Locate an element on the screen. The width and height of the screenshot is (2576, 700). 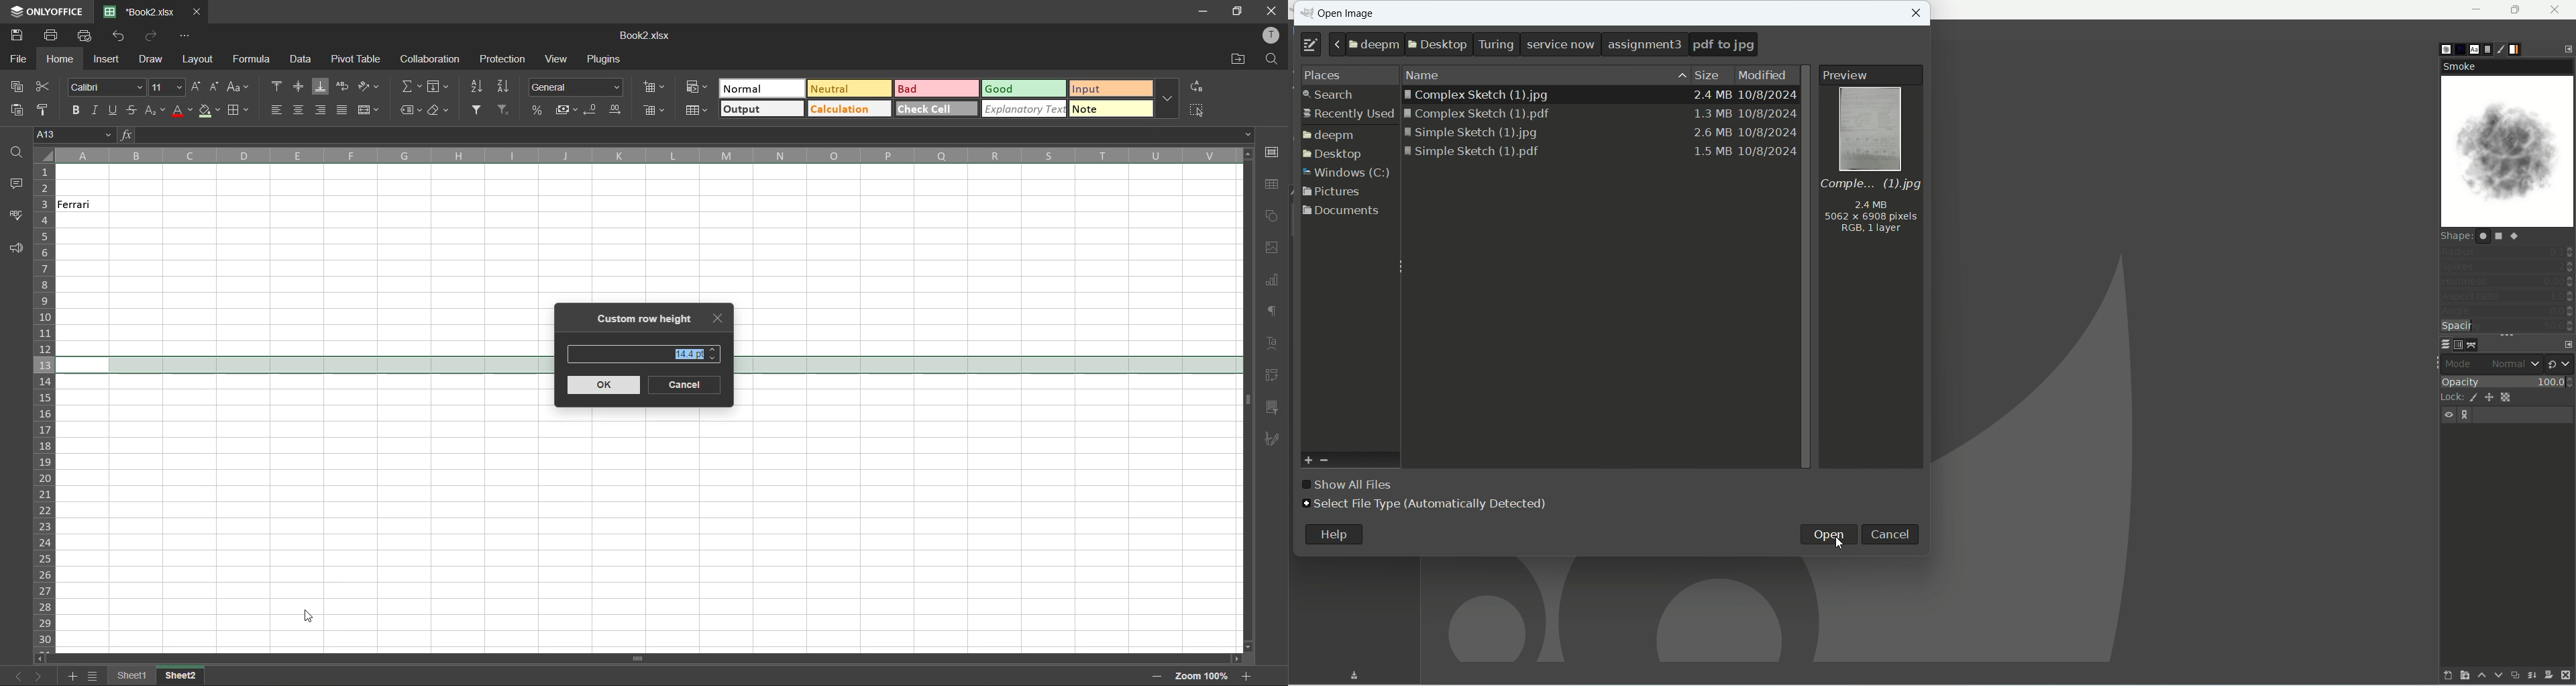
opacity is located at coordinates (2478, 383).